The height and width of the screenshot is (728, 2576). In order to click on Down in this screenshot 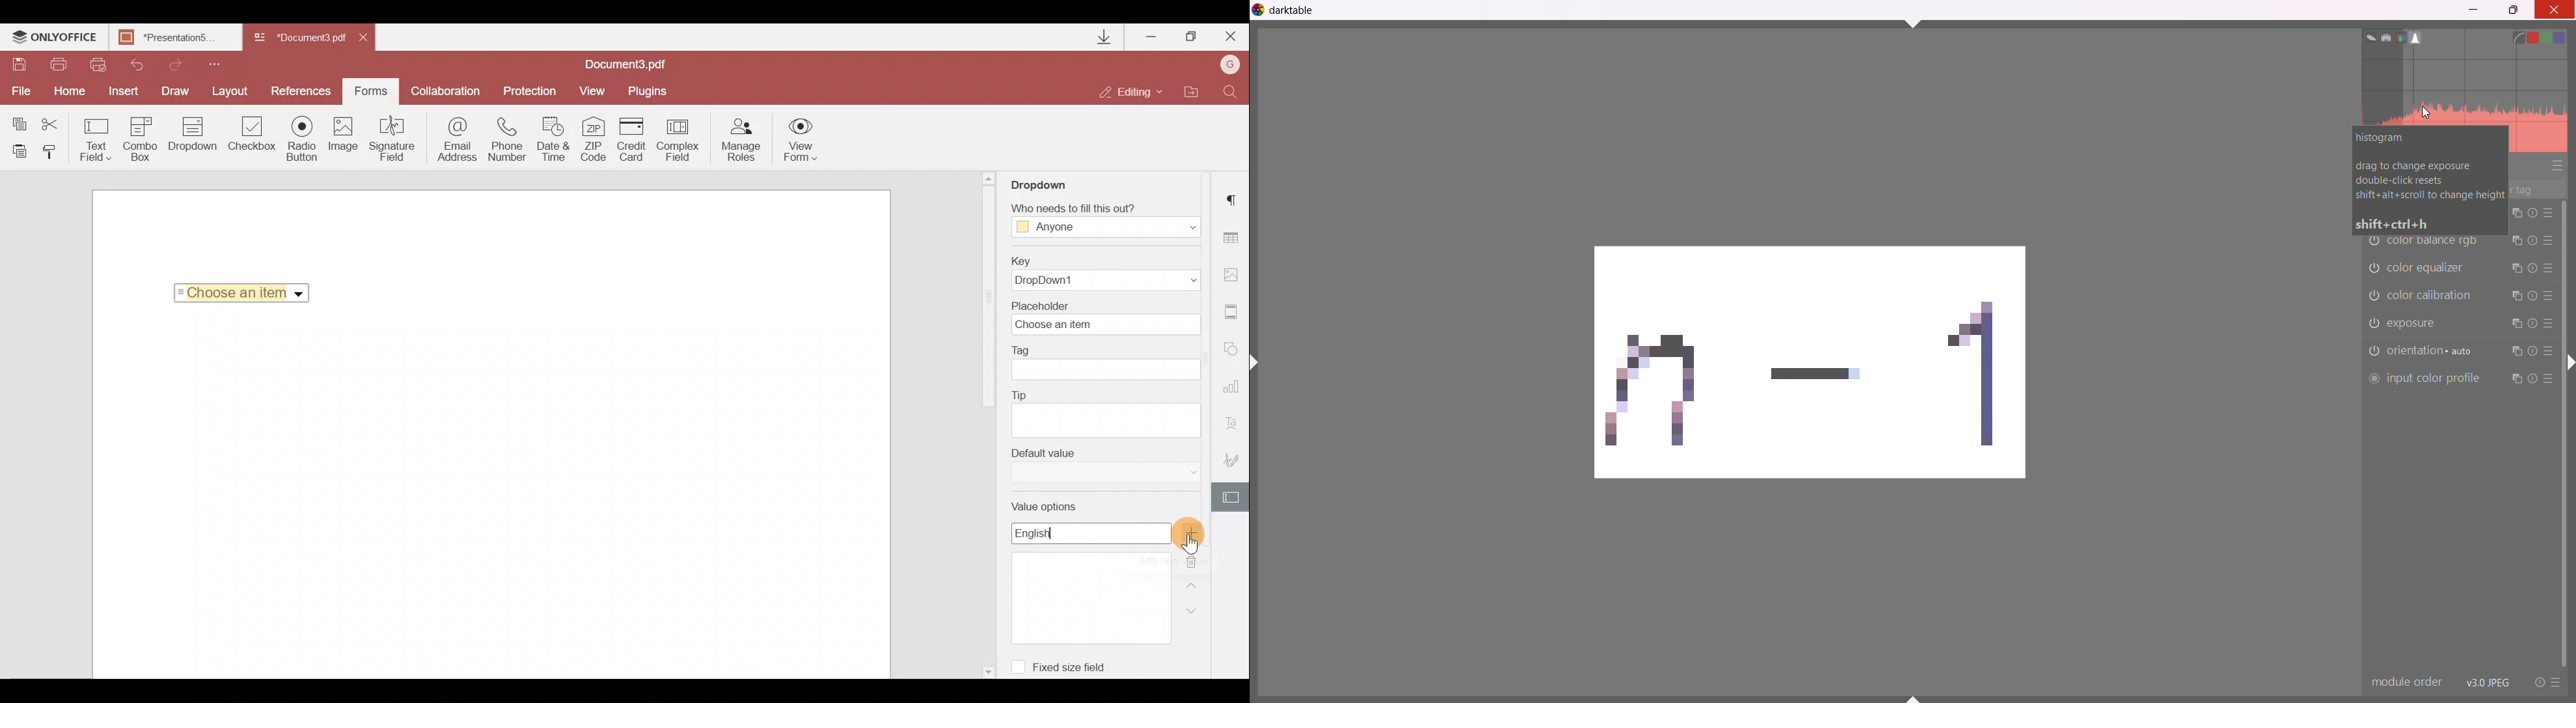, I will do `click(1196, 610)`.